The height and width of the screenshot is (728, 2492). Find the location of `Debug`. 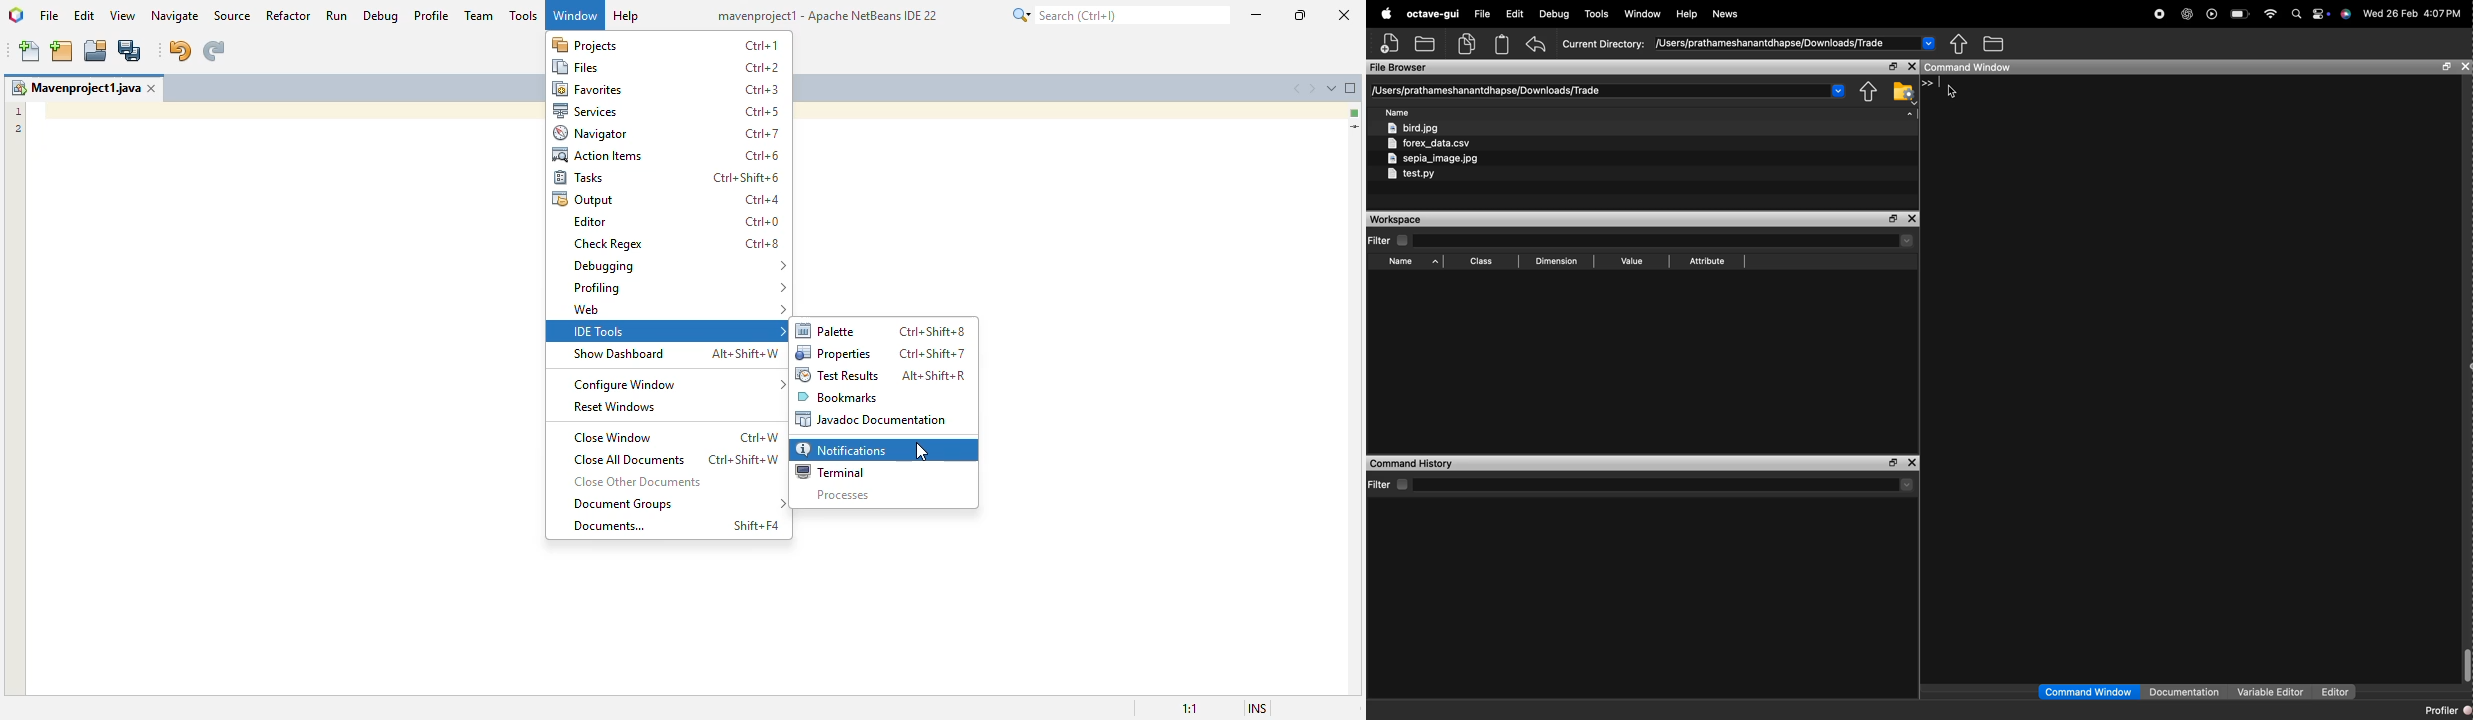

Debug is located at coordinates (1554, 14).